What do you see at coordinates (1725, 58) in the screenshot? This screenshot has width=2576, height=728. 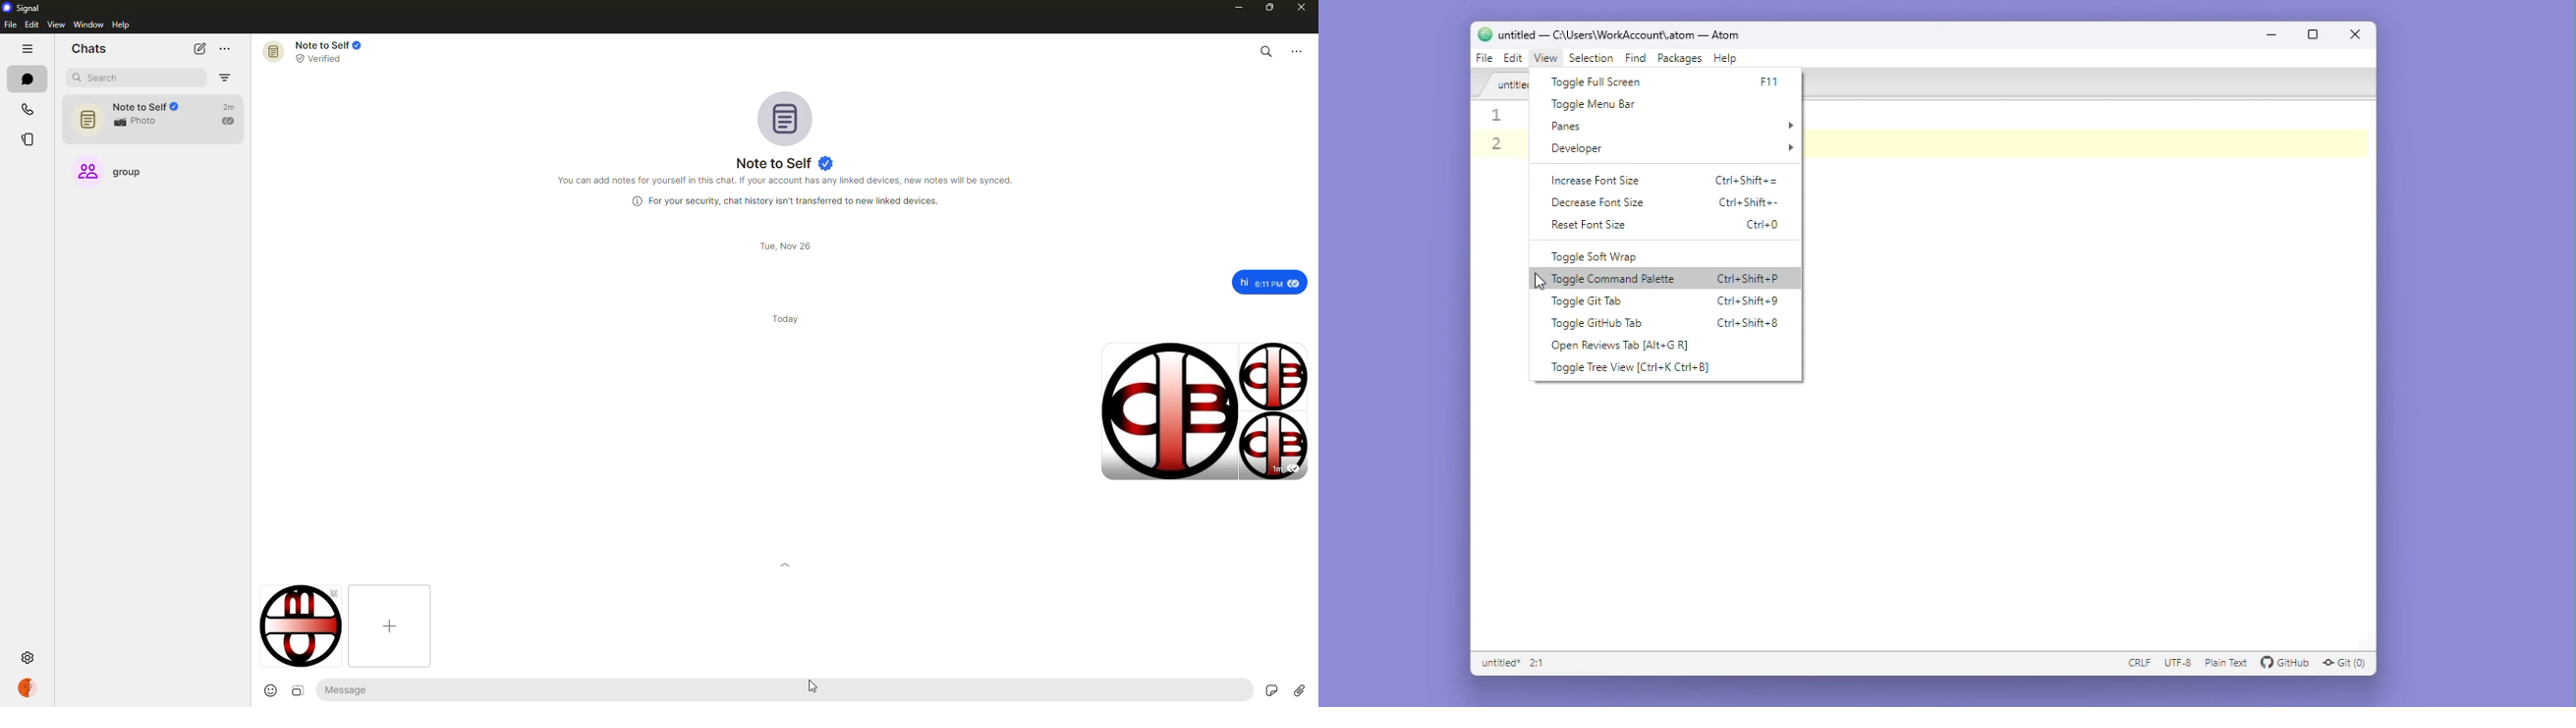 I see `Help` at bounding box center [1725, 58].